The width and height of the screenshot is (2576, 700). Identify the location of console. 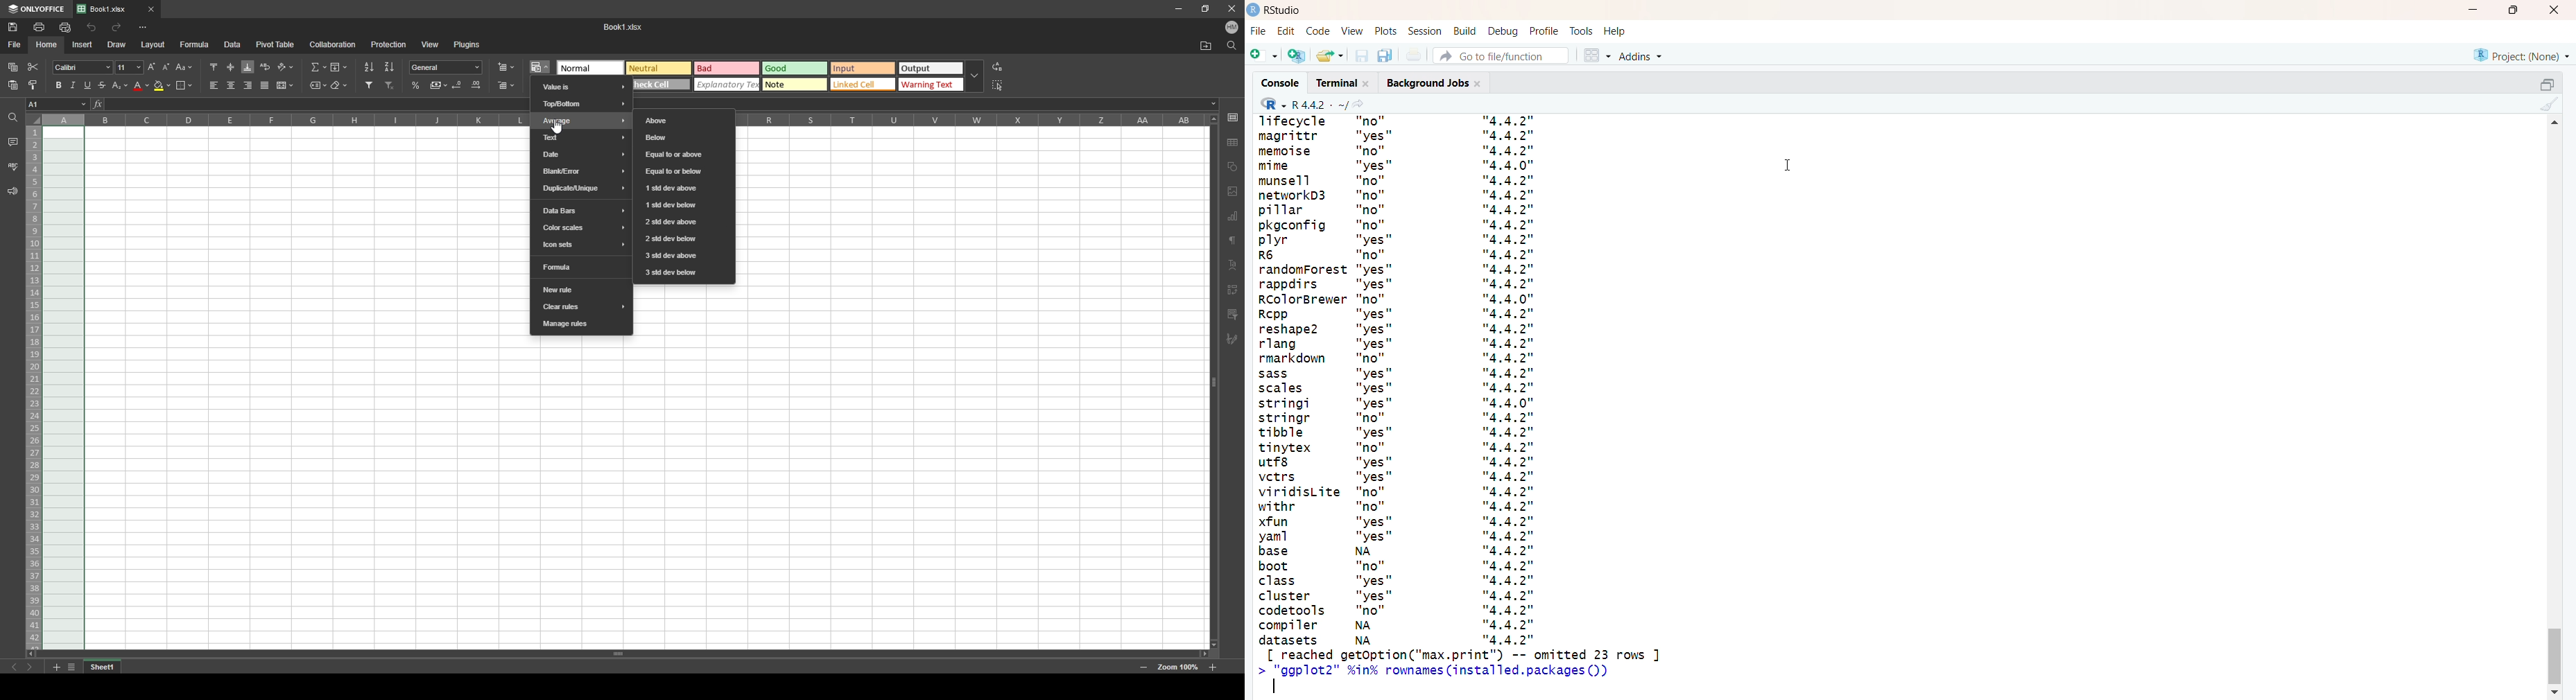
(1279, 85).